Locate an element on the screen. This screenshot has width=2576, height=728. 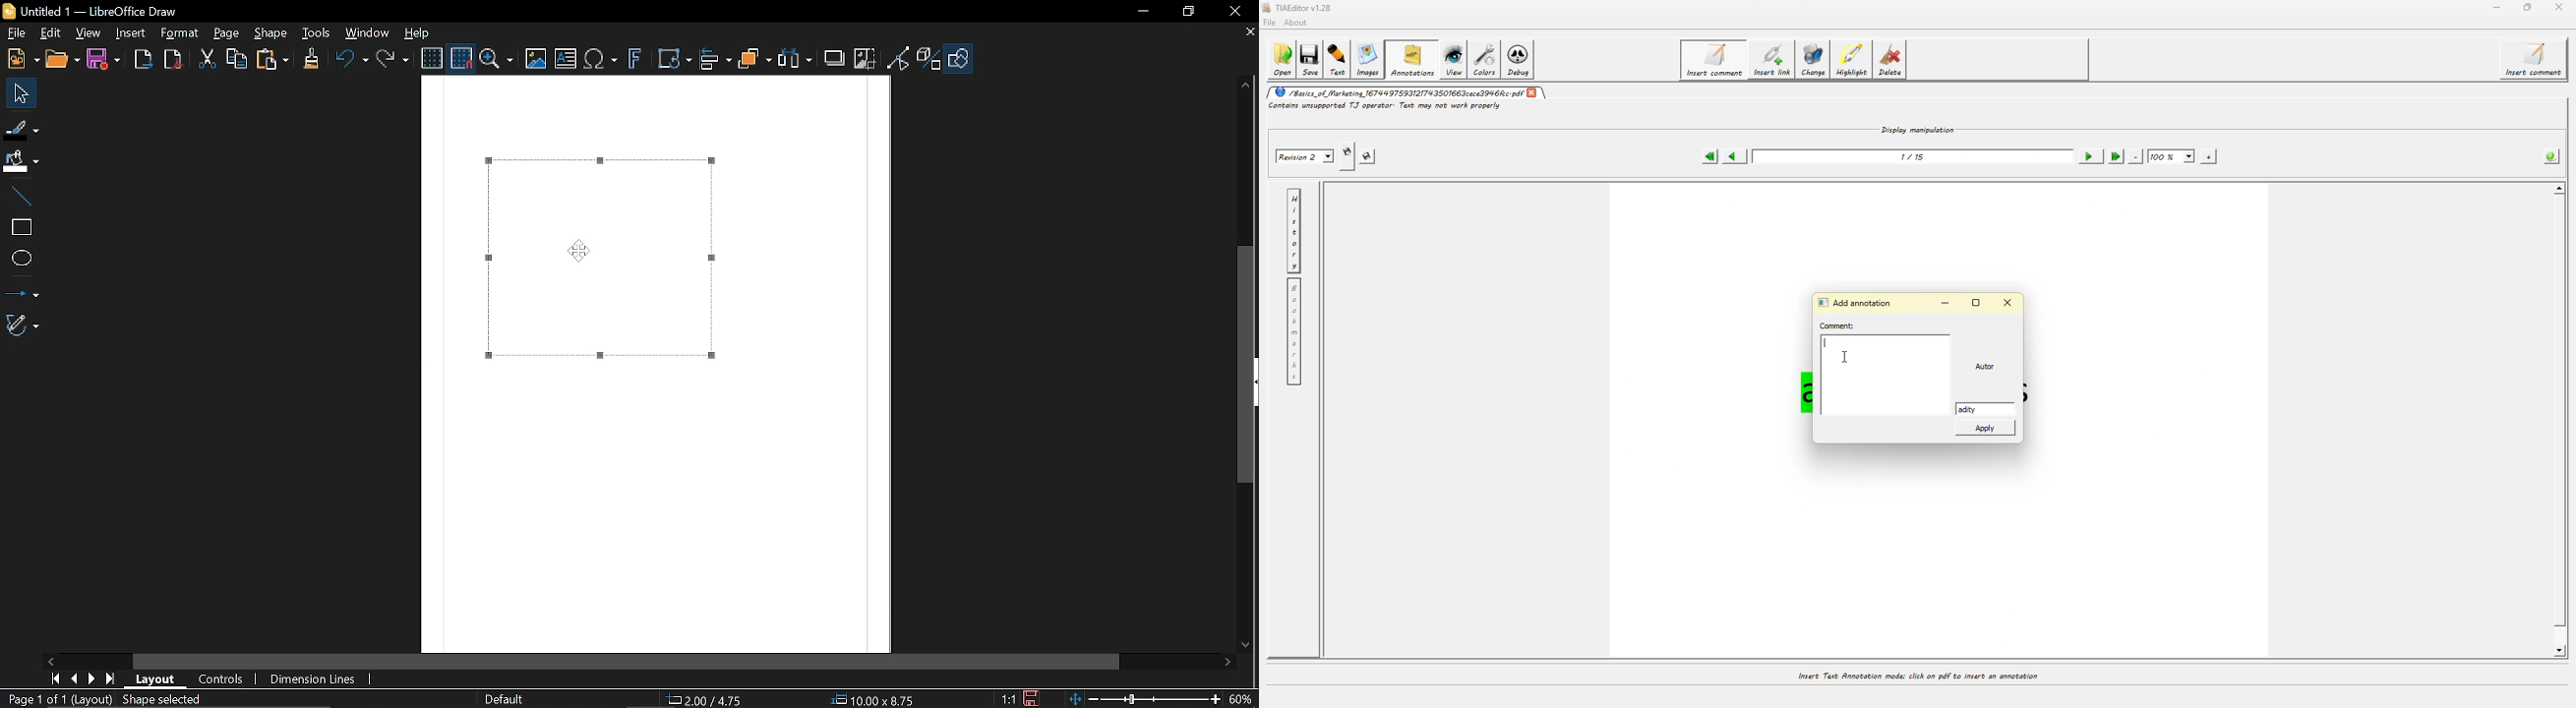
Export is located at coordinates (144, 61).